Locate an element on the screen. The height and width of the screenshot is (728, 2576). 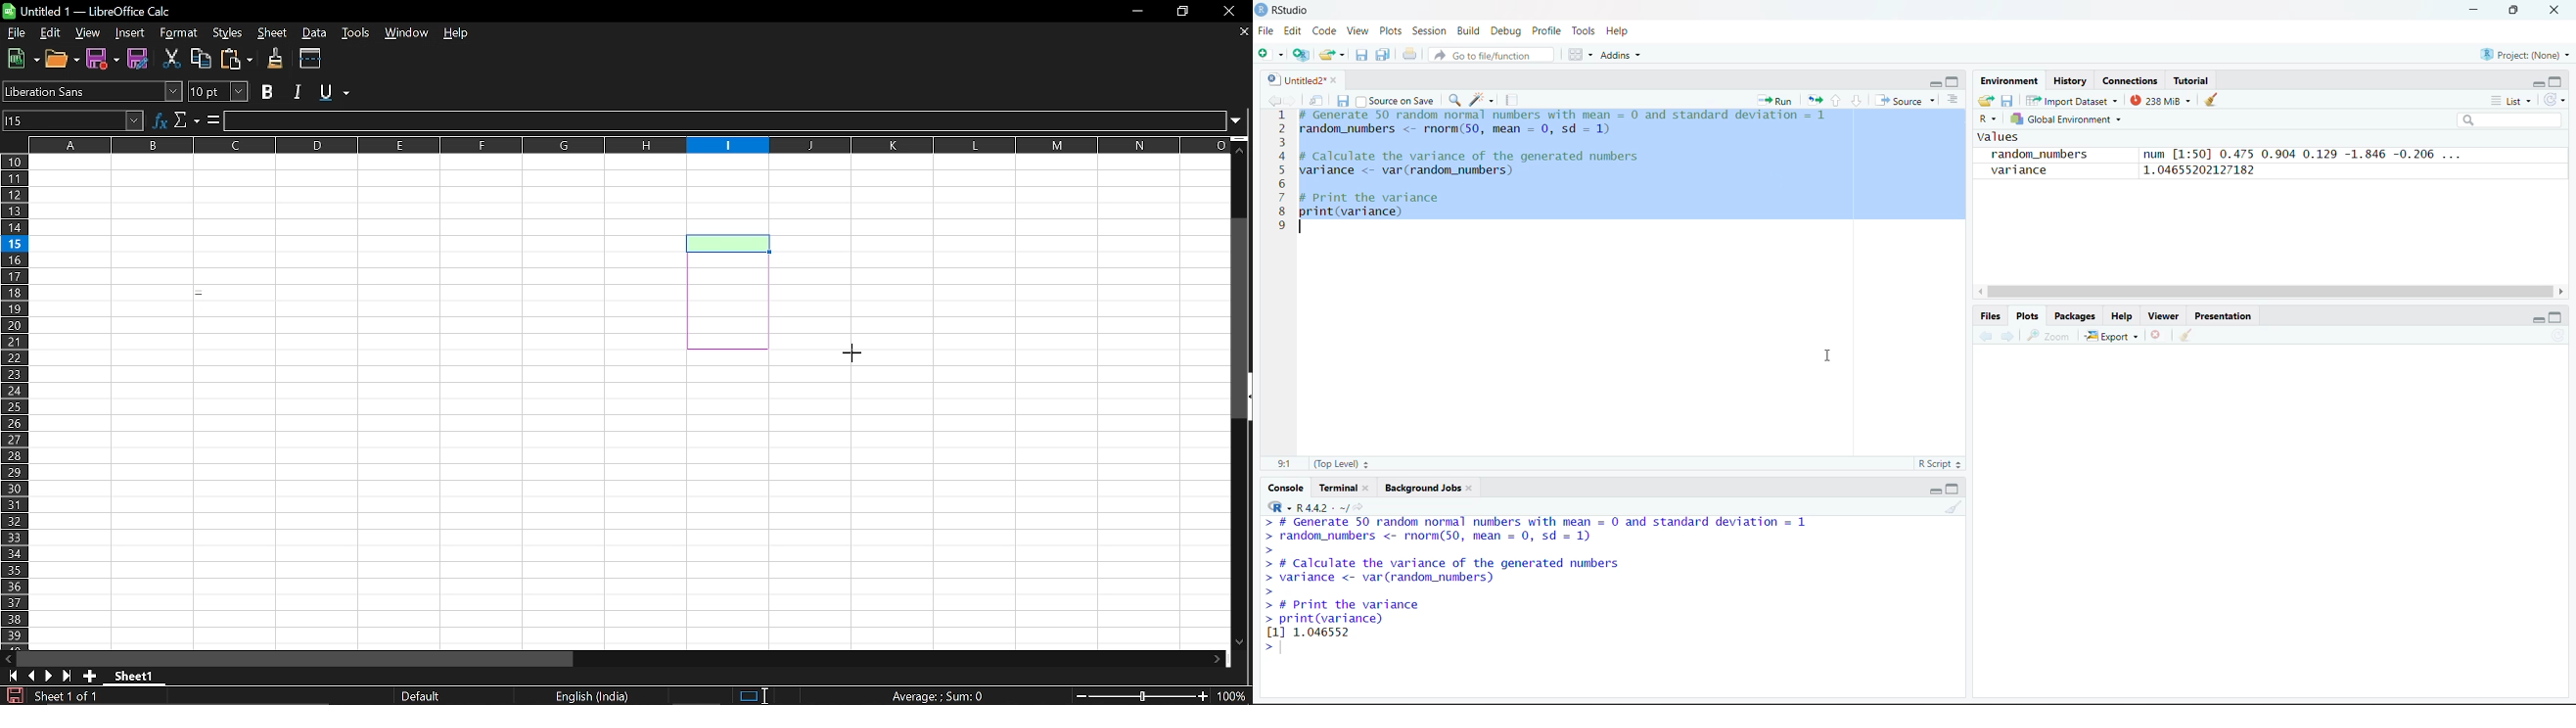
Save is located at coordinates (12, 696).